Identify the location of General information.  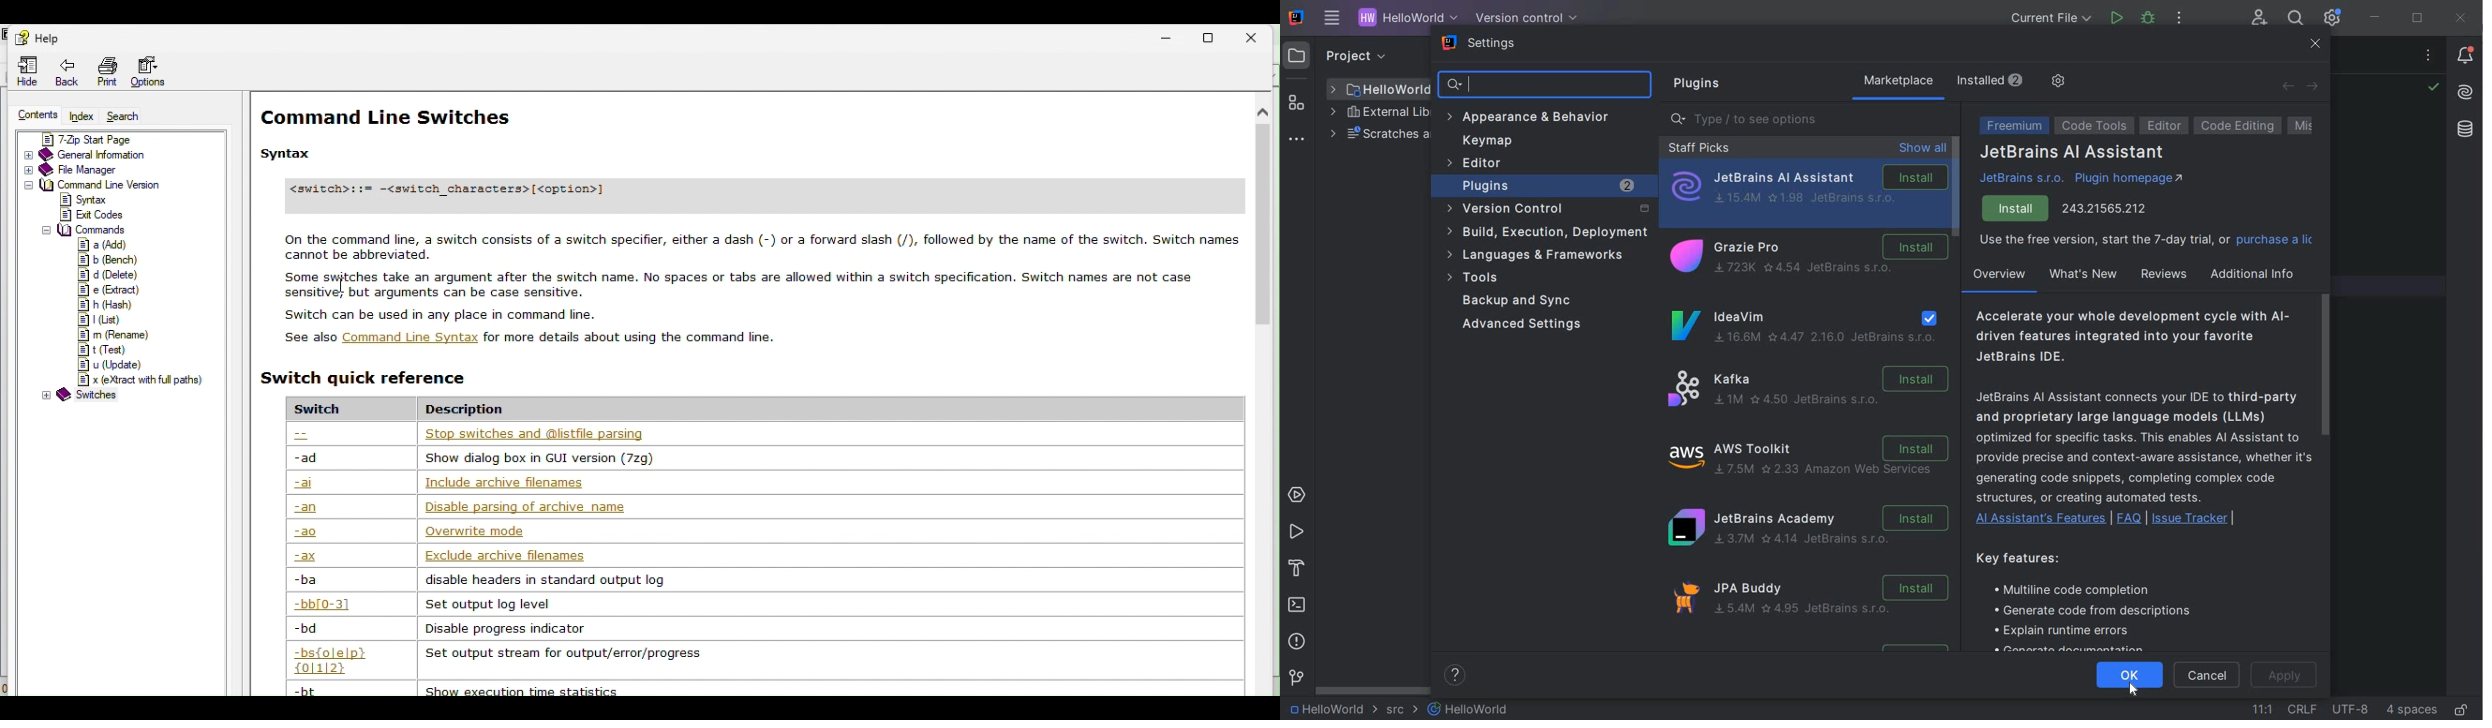
(128, 154).